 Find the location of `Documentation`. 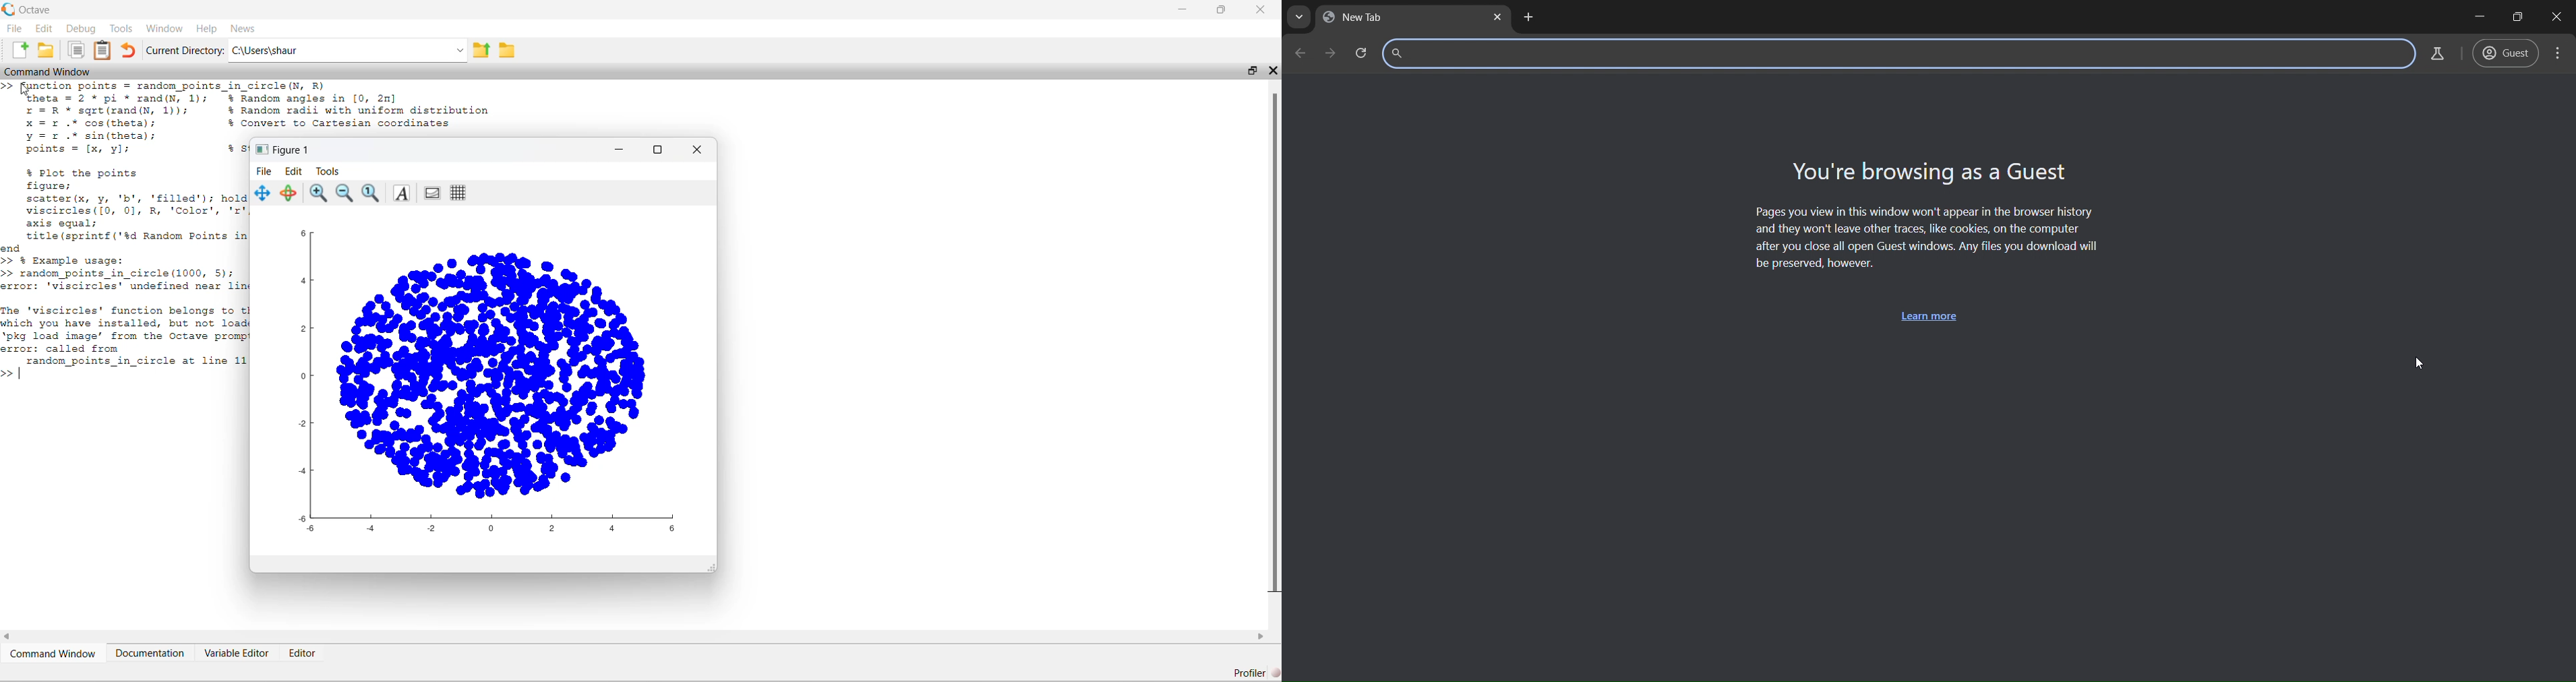

Documentation is located at coordinates (149, 652).